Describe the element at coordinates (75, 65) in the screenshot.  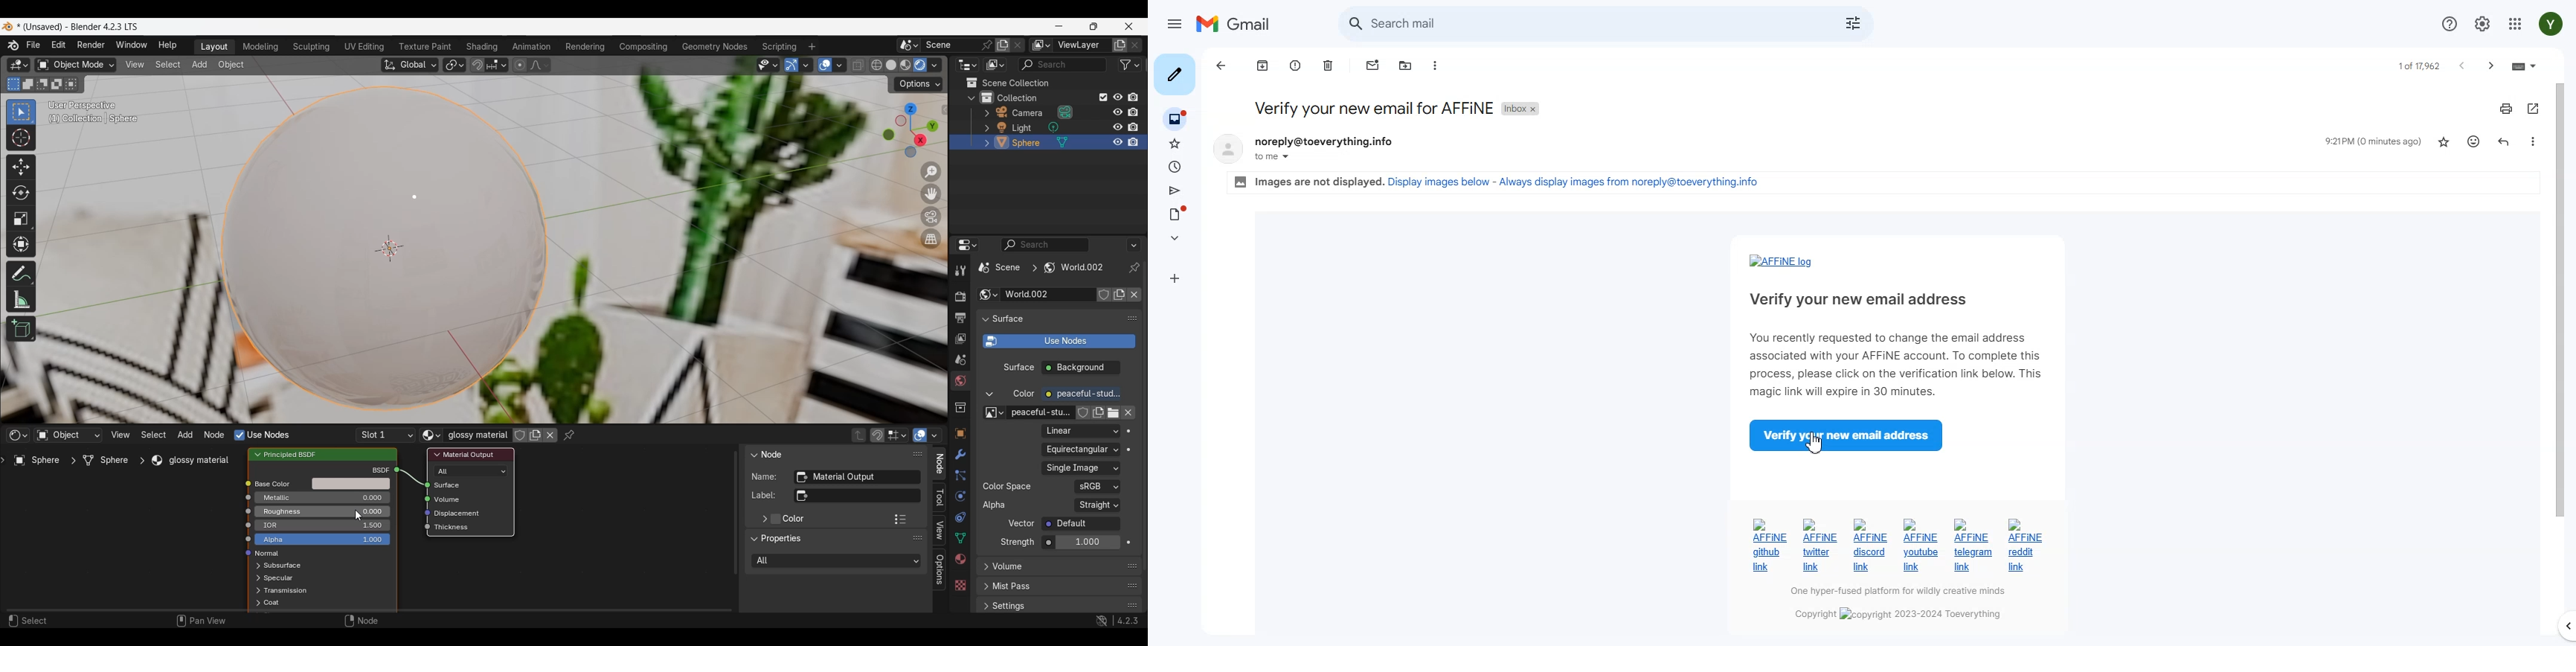
I see `Sets the object interaction mode` at that location.